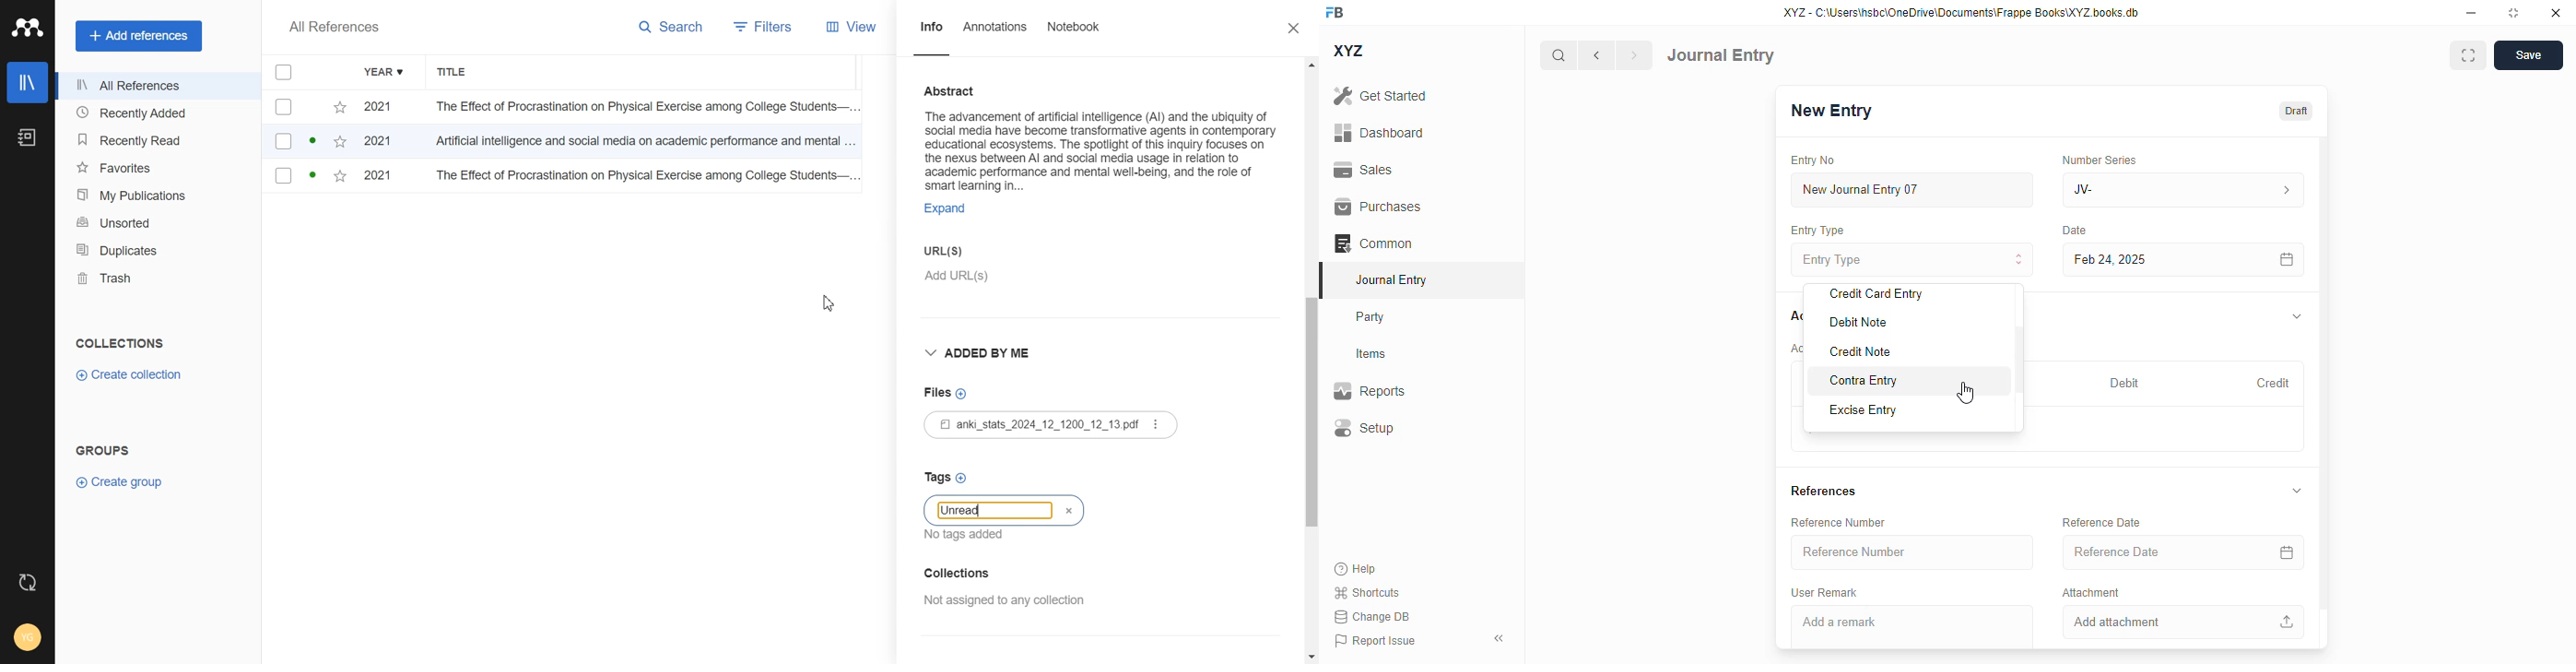 This screenshot has width=2576, height=672. I want to click on help, so click(1356, 569).